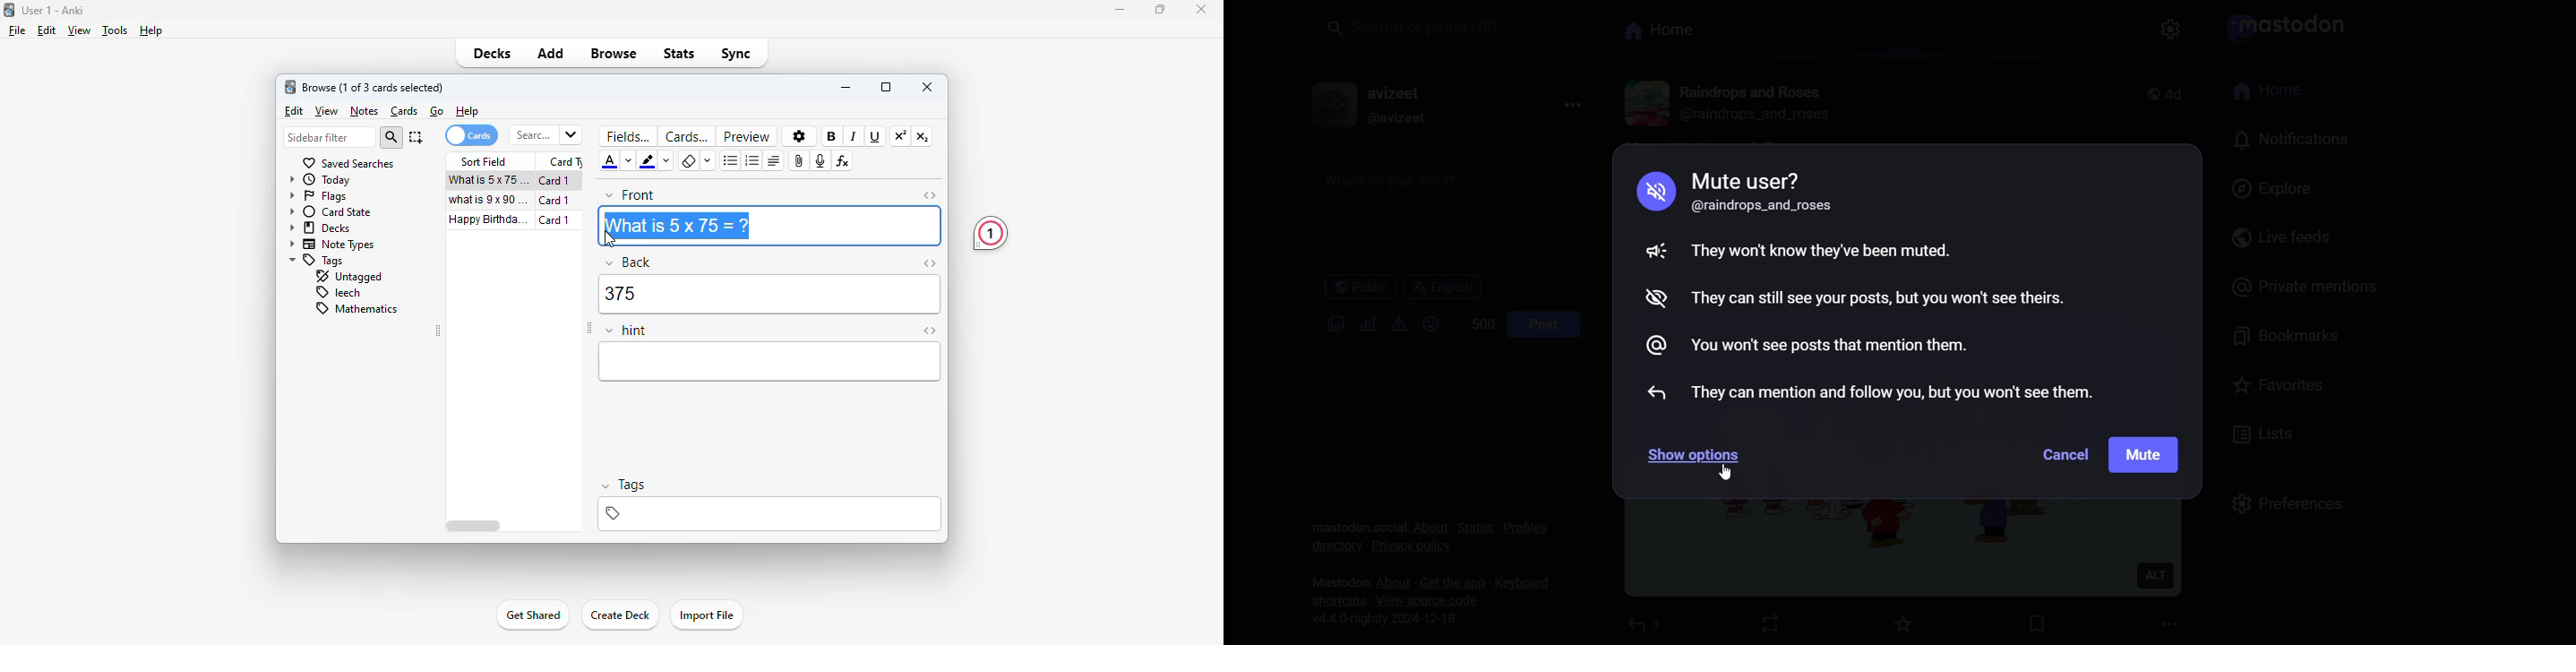 The width and height of the screenshot is (2576, 672). What do you see at coordinates (628, 136) in the screenshot?
I see `fields` at bounding box center [628, 136].